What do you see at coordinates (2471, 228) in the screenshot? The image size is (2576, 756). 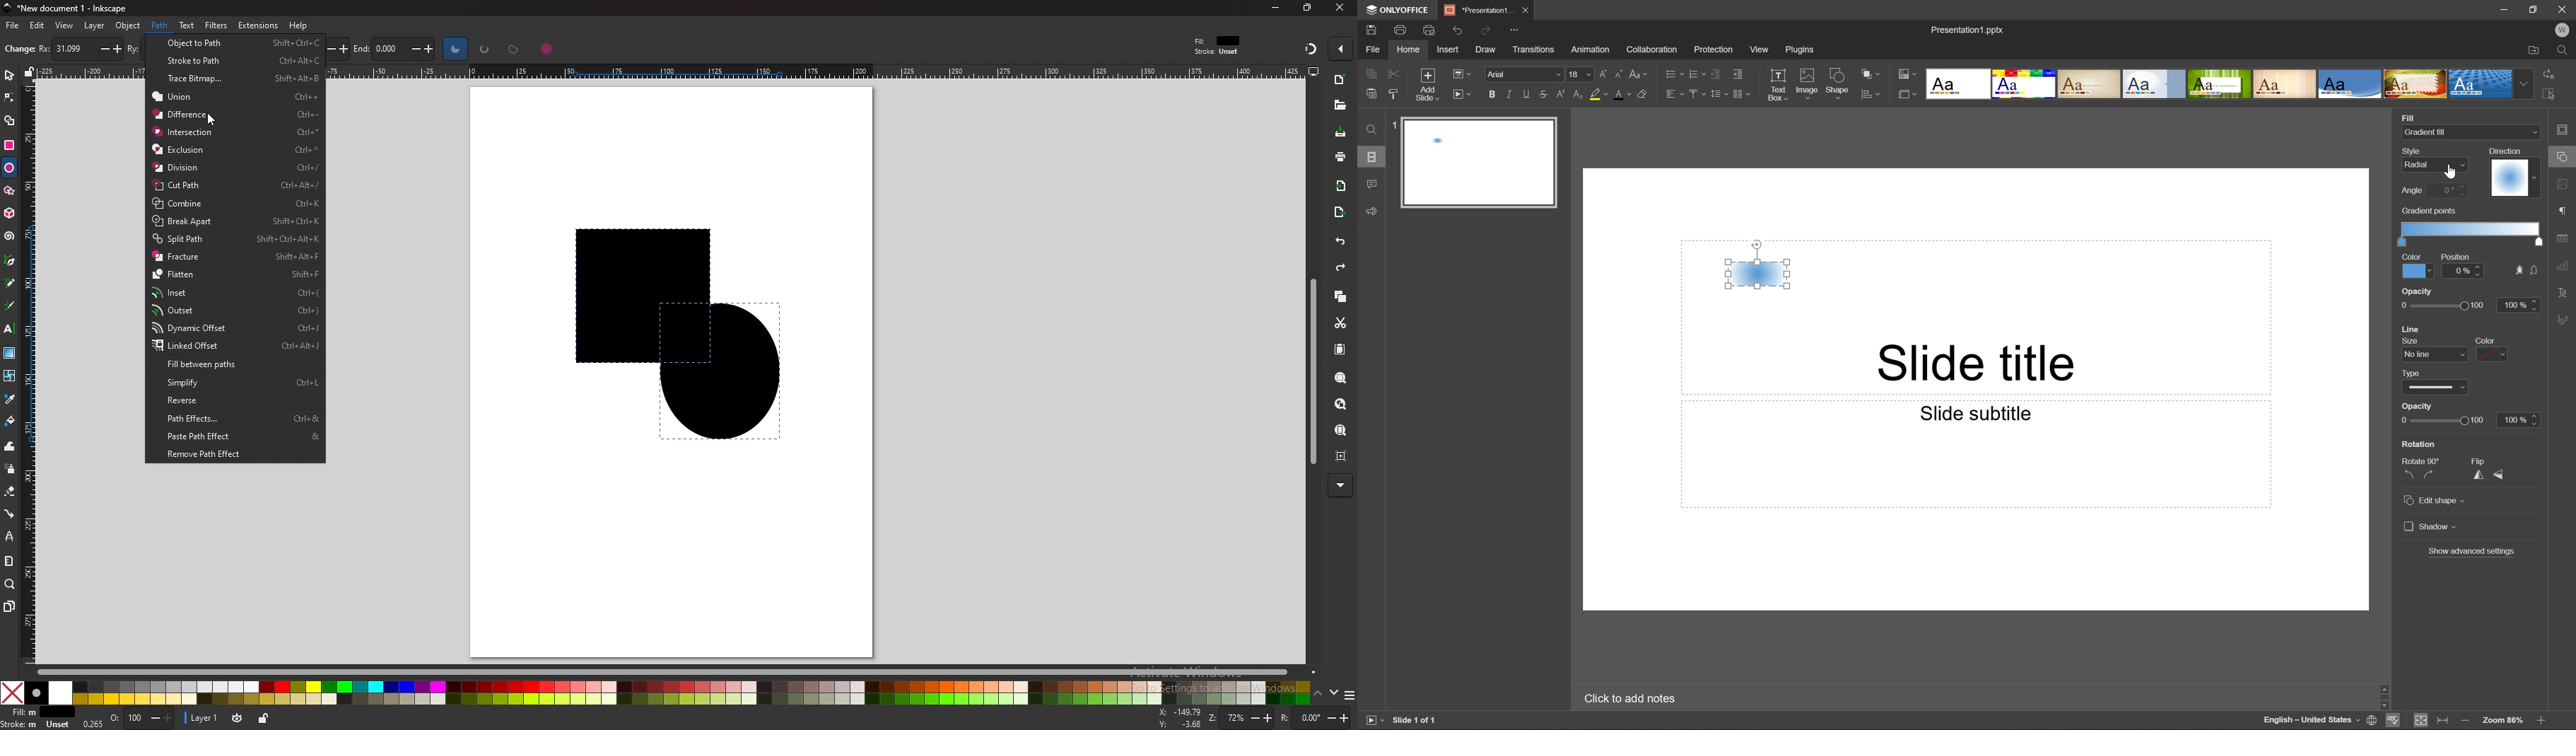 I see `Gradient scale` at bounding box center [2471, 228].